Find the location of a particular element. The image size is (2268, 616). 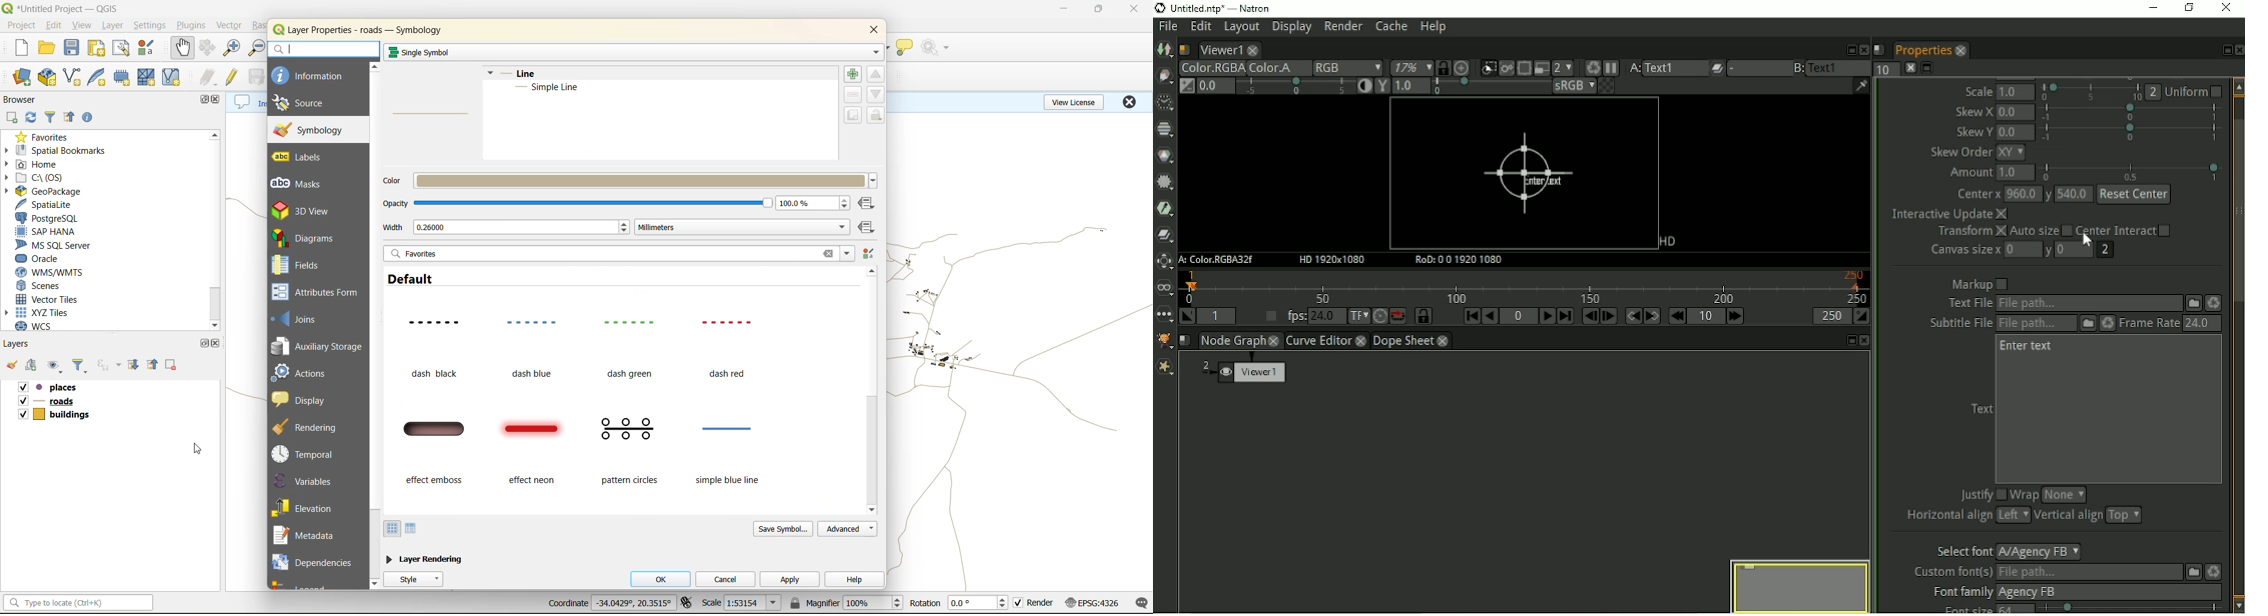

expand properties is located at coordinates (91, 119).